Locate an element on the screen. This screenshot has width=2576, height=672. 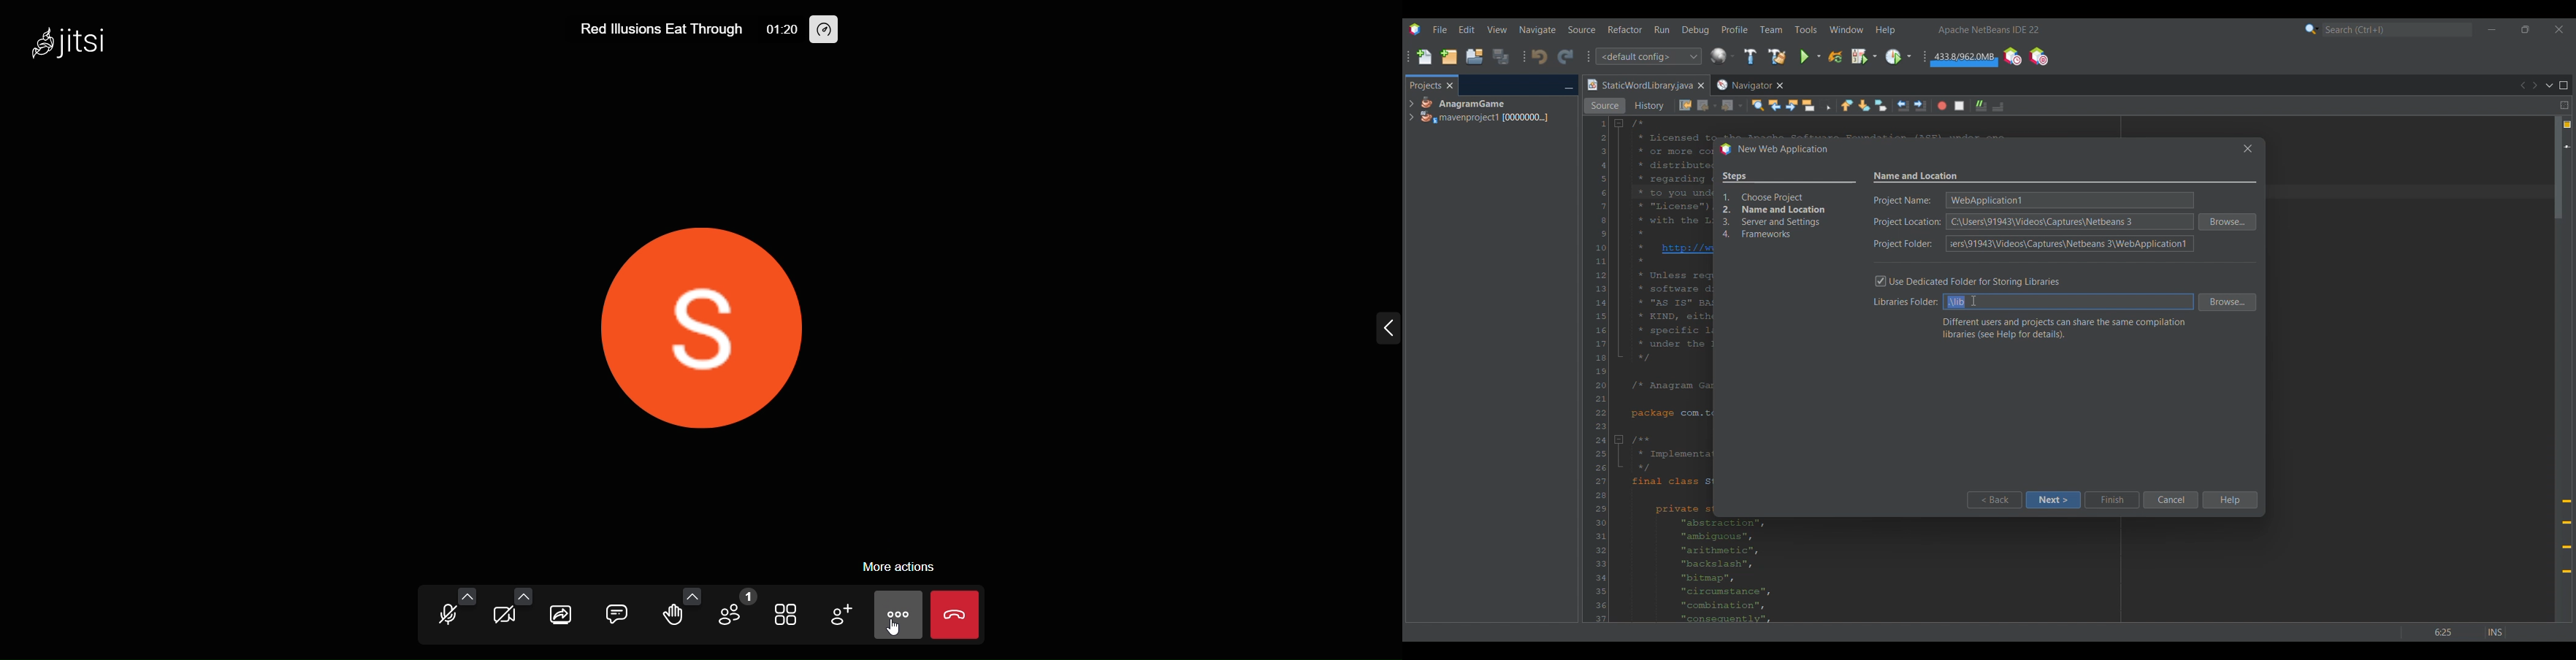
Red lllusions Eat Through is located at coordinates (653, 31).